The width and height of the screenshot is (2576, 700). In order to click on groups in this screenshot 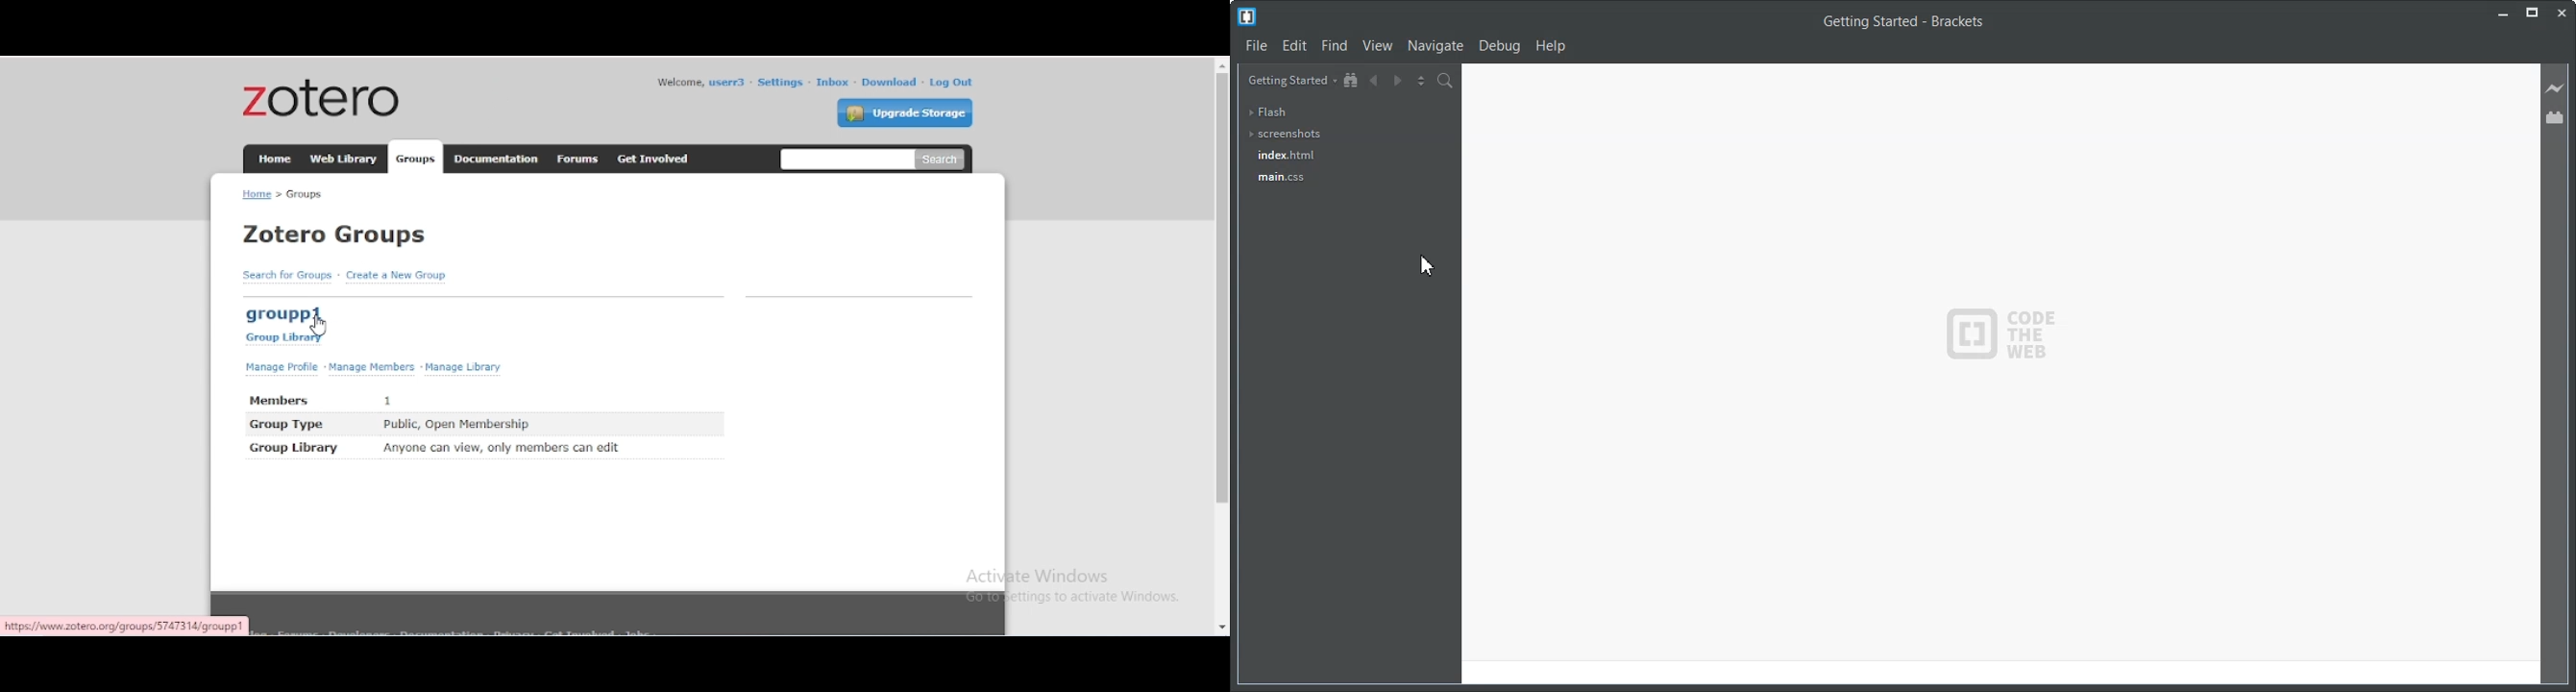, I will do `click(305, 194)`.